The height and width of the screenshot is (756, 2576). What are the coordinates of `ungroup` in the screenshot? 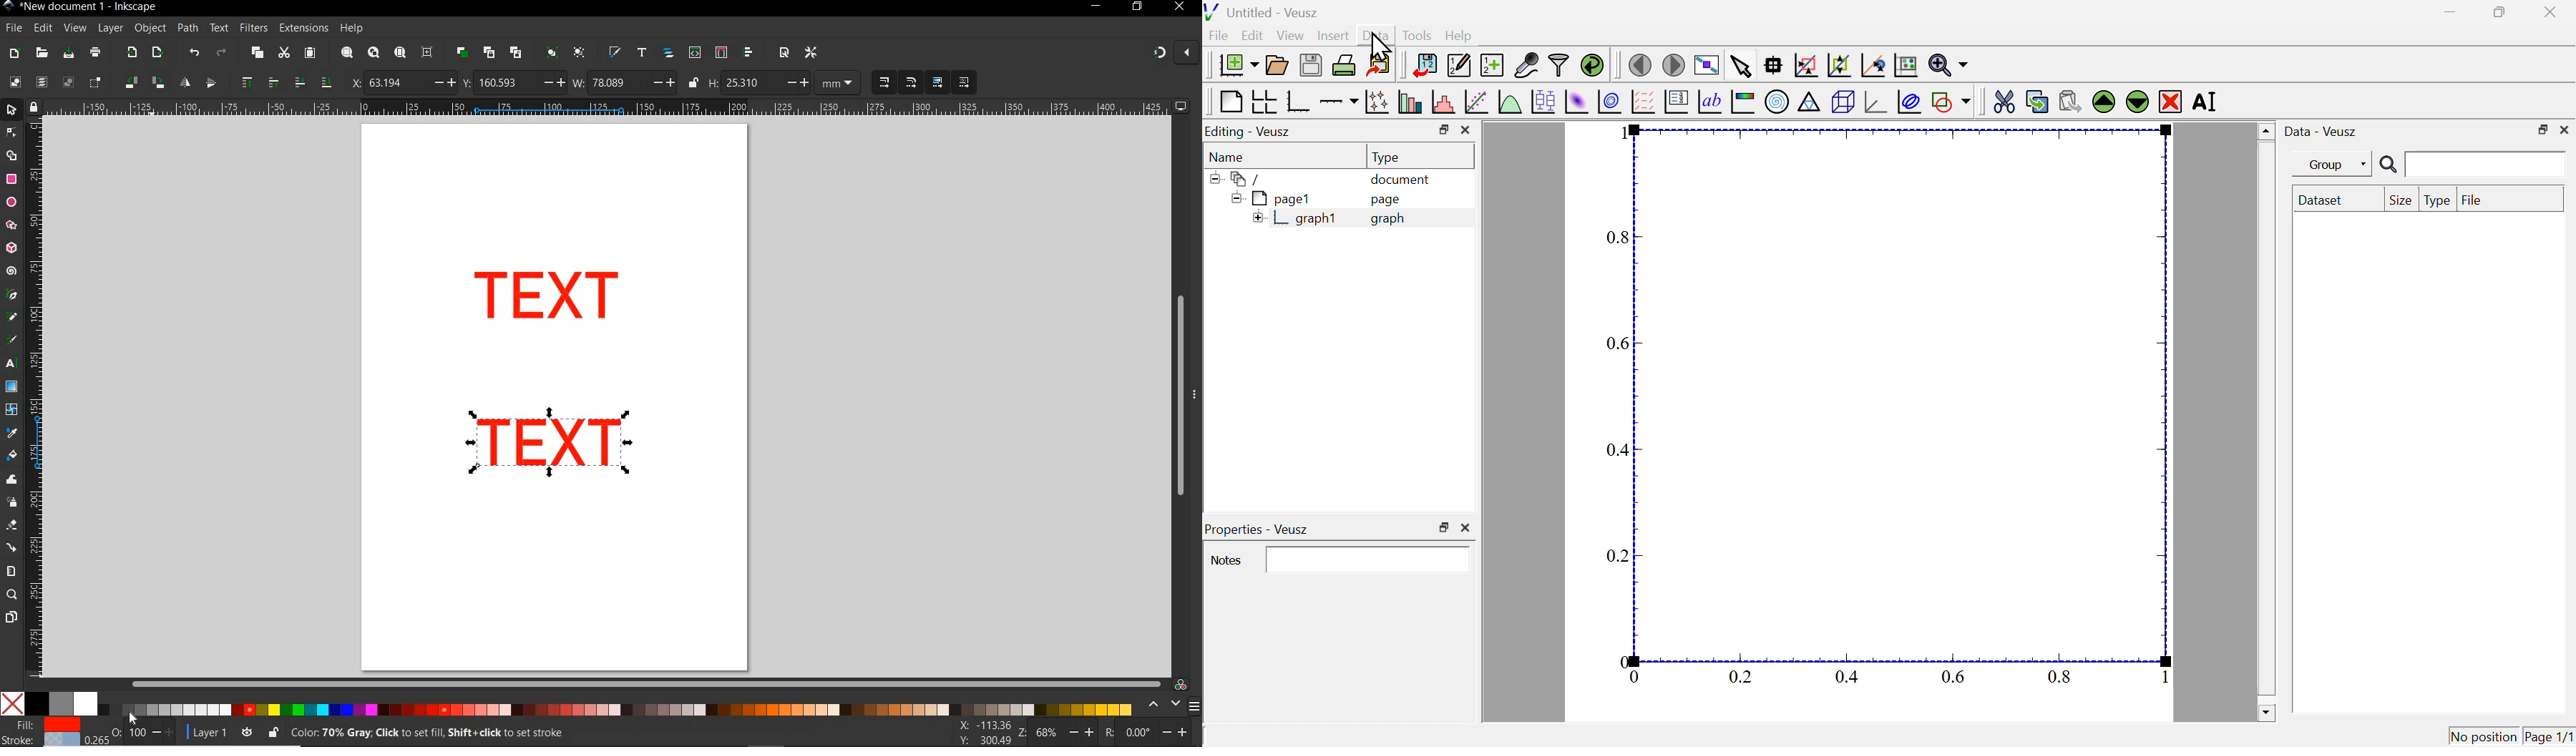 It's located at (579, 54).